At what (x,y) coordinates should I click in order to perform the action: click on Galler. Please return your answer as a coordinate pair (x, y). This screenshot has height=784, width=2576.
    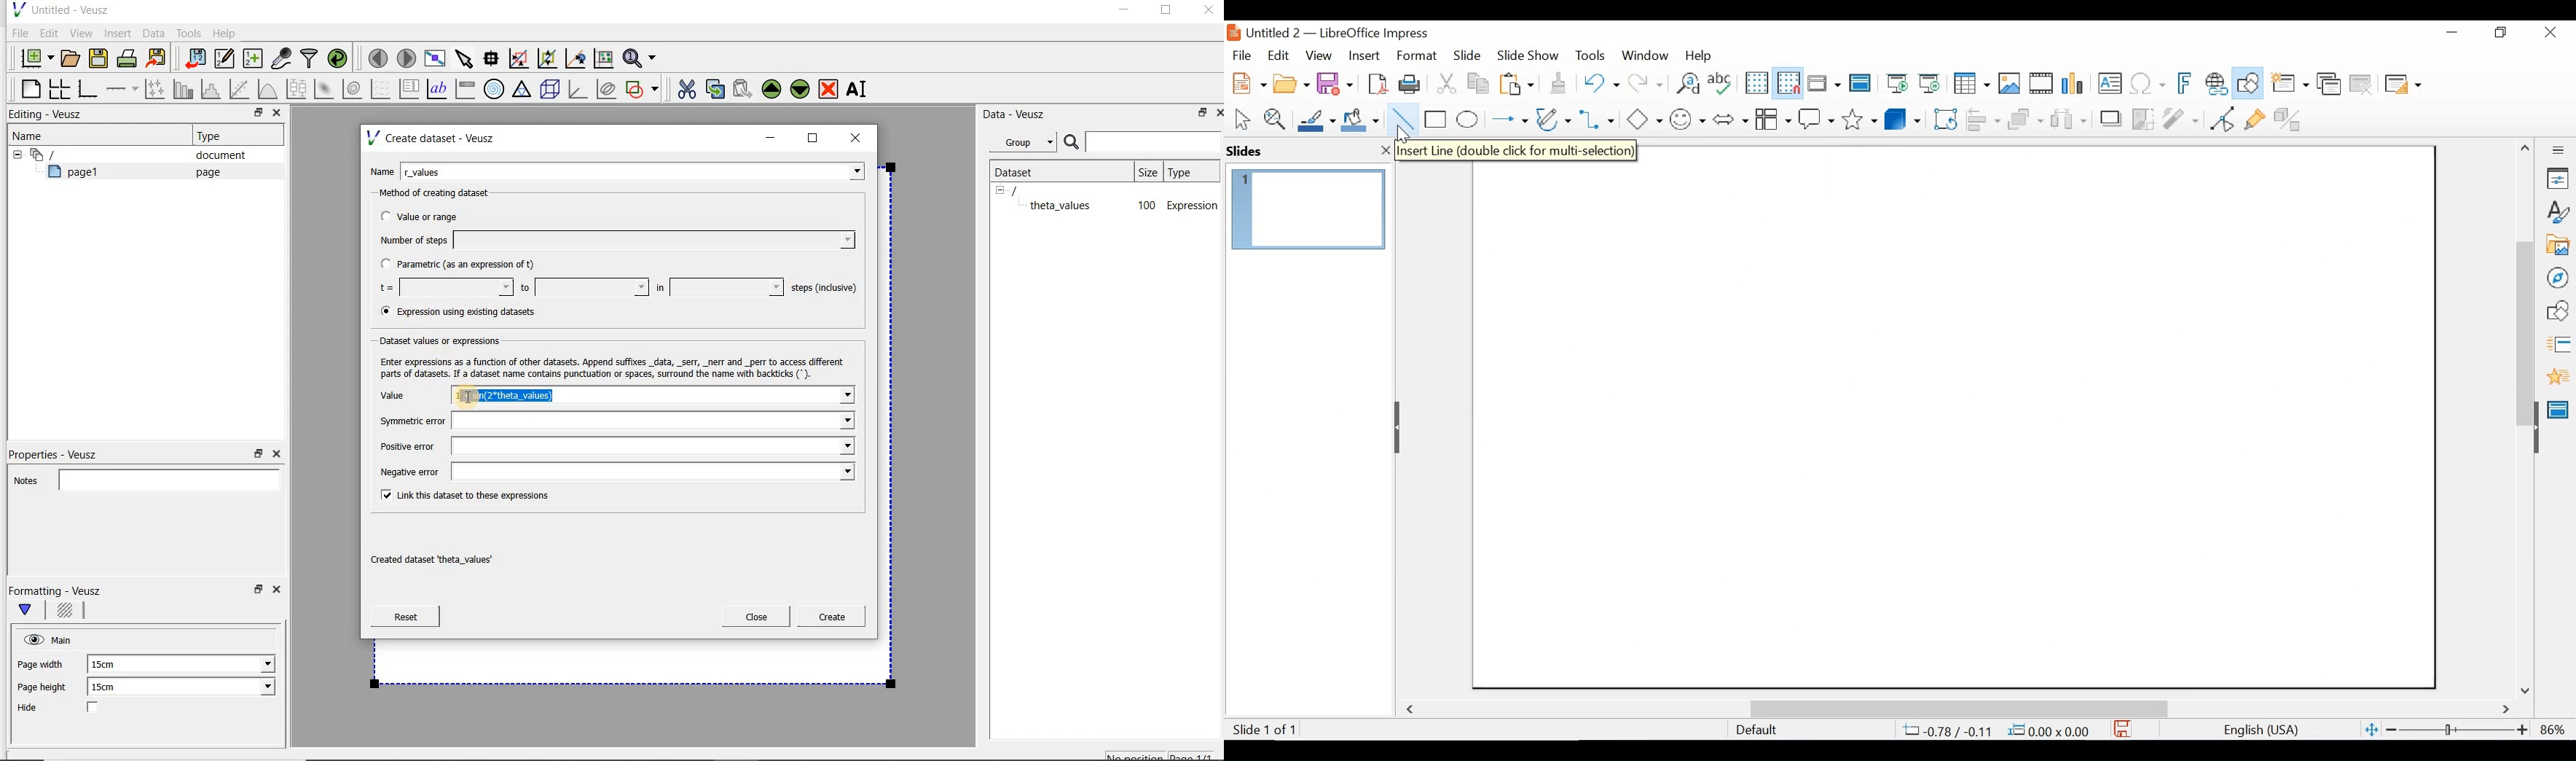
    Looking at the image, I should click on (2557, 246).